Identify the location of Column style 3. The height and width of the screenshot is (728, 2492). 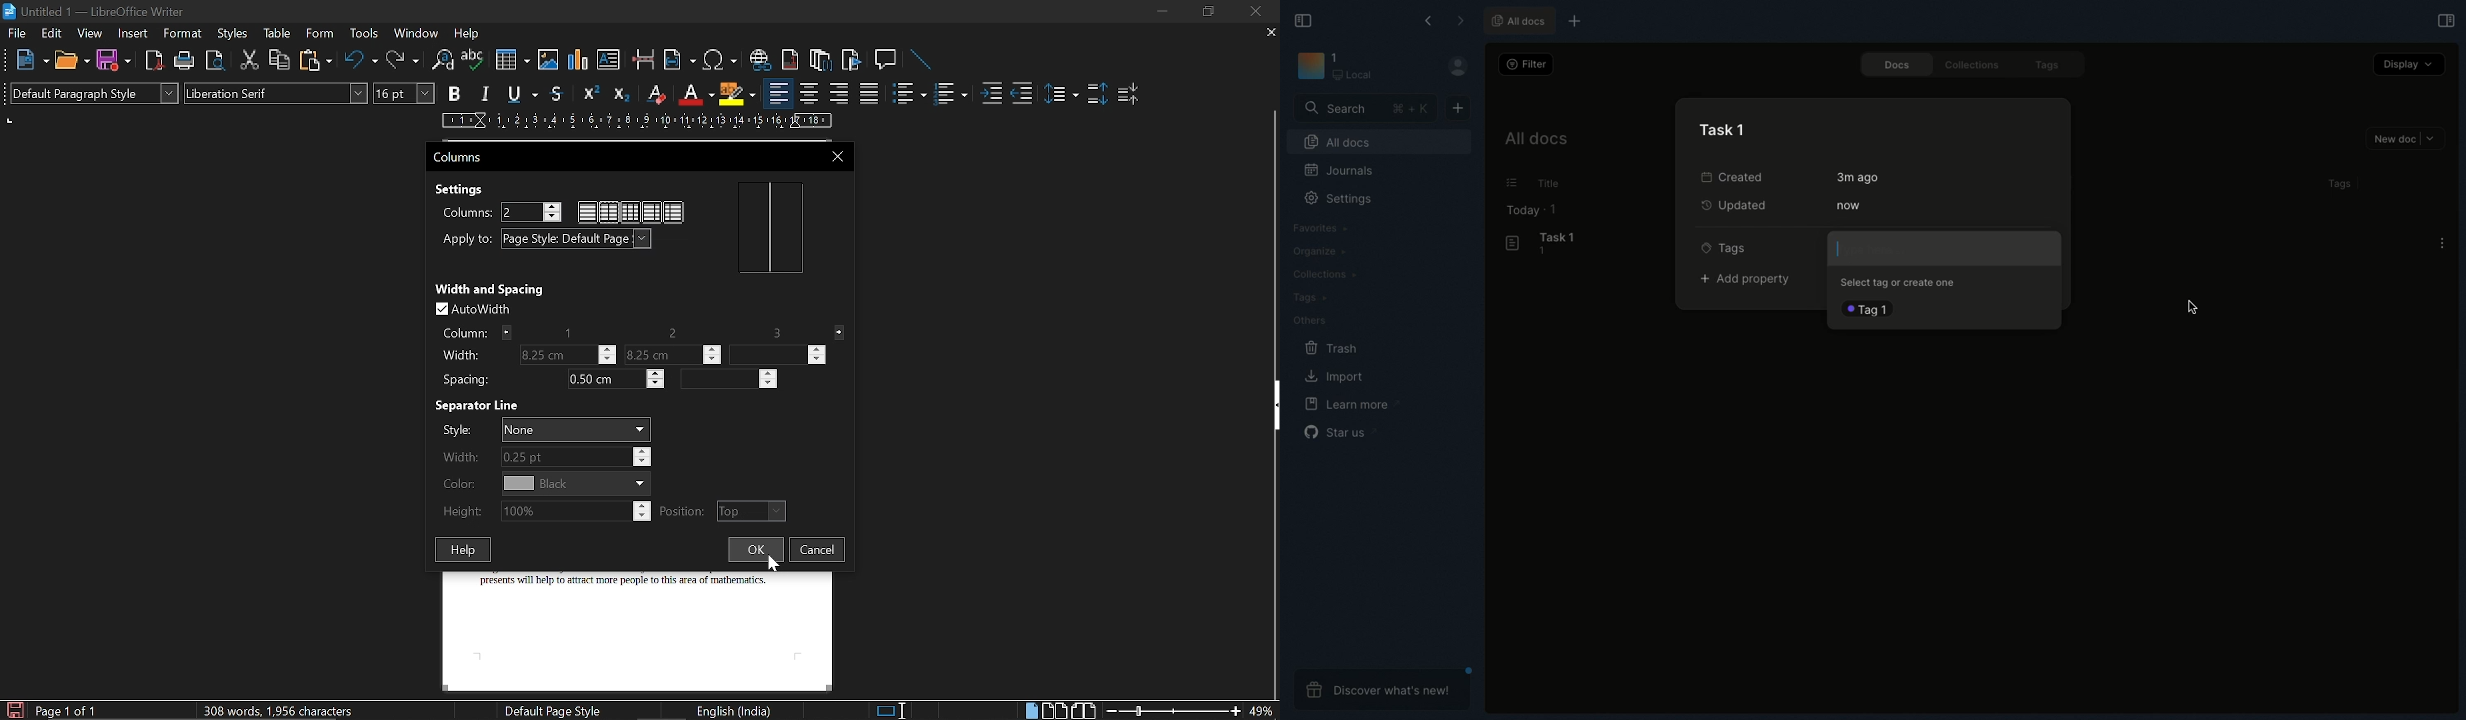
(676, 212).